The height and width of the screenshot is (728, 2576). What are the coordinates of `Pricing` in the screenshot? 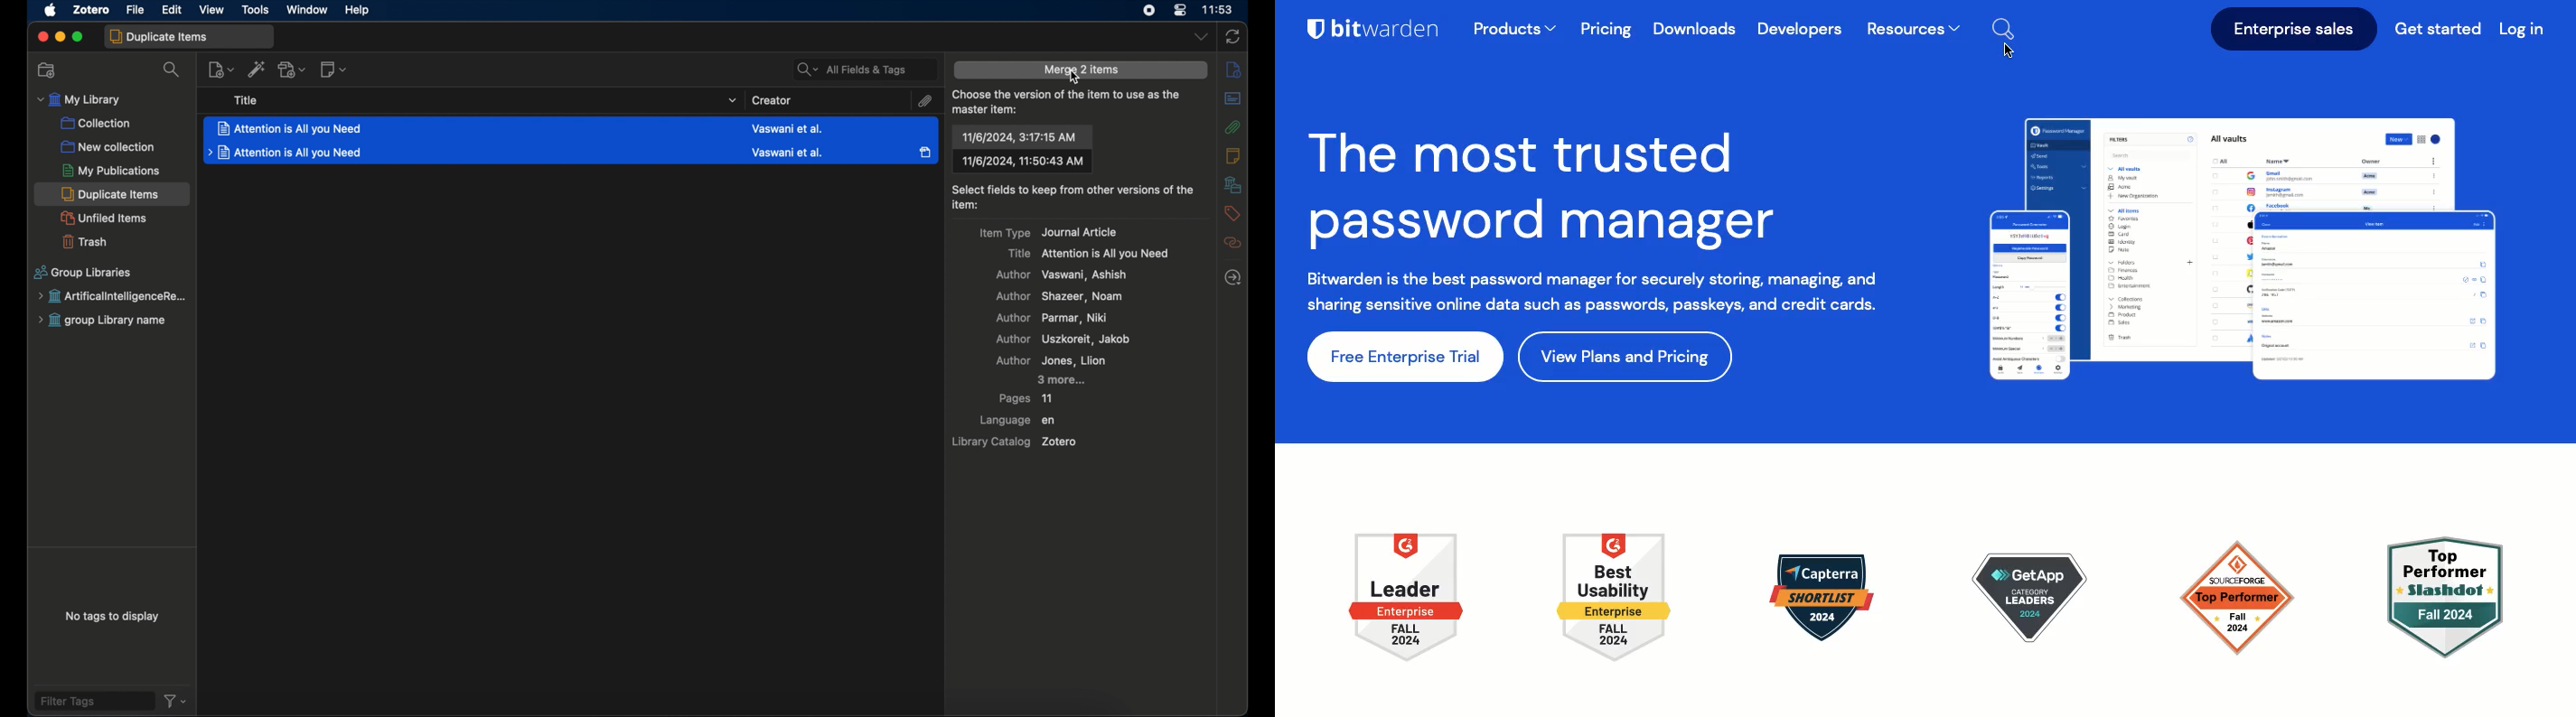 It's located at (1607, 30).